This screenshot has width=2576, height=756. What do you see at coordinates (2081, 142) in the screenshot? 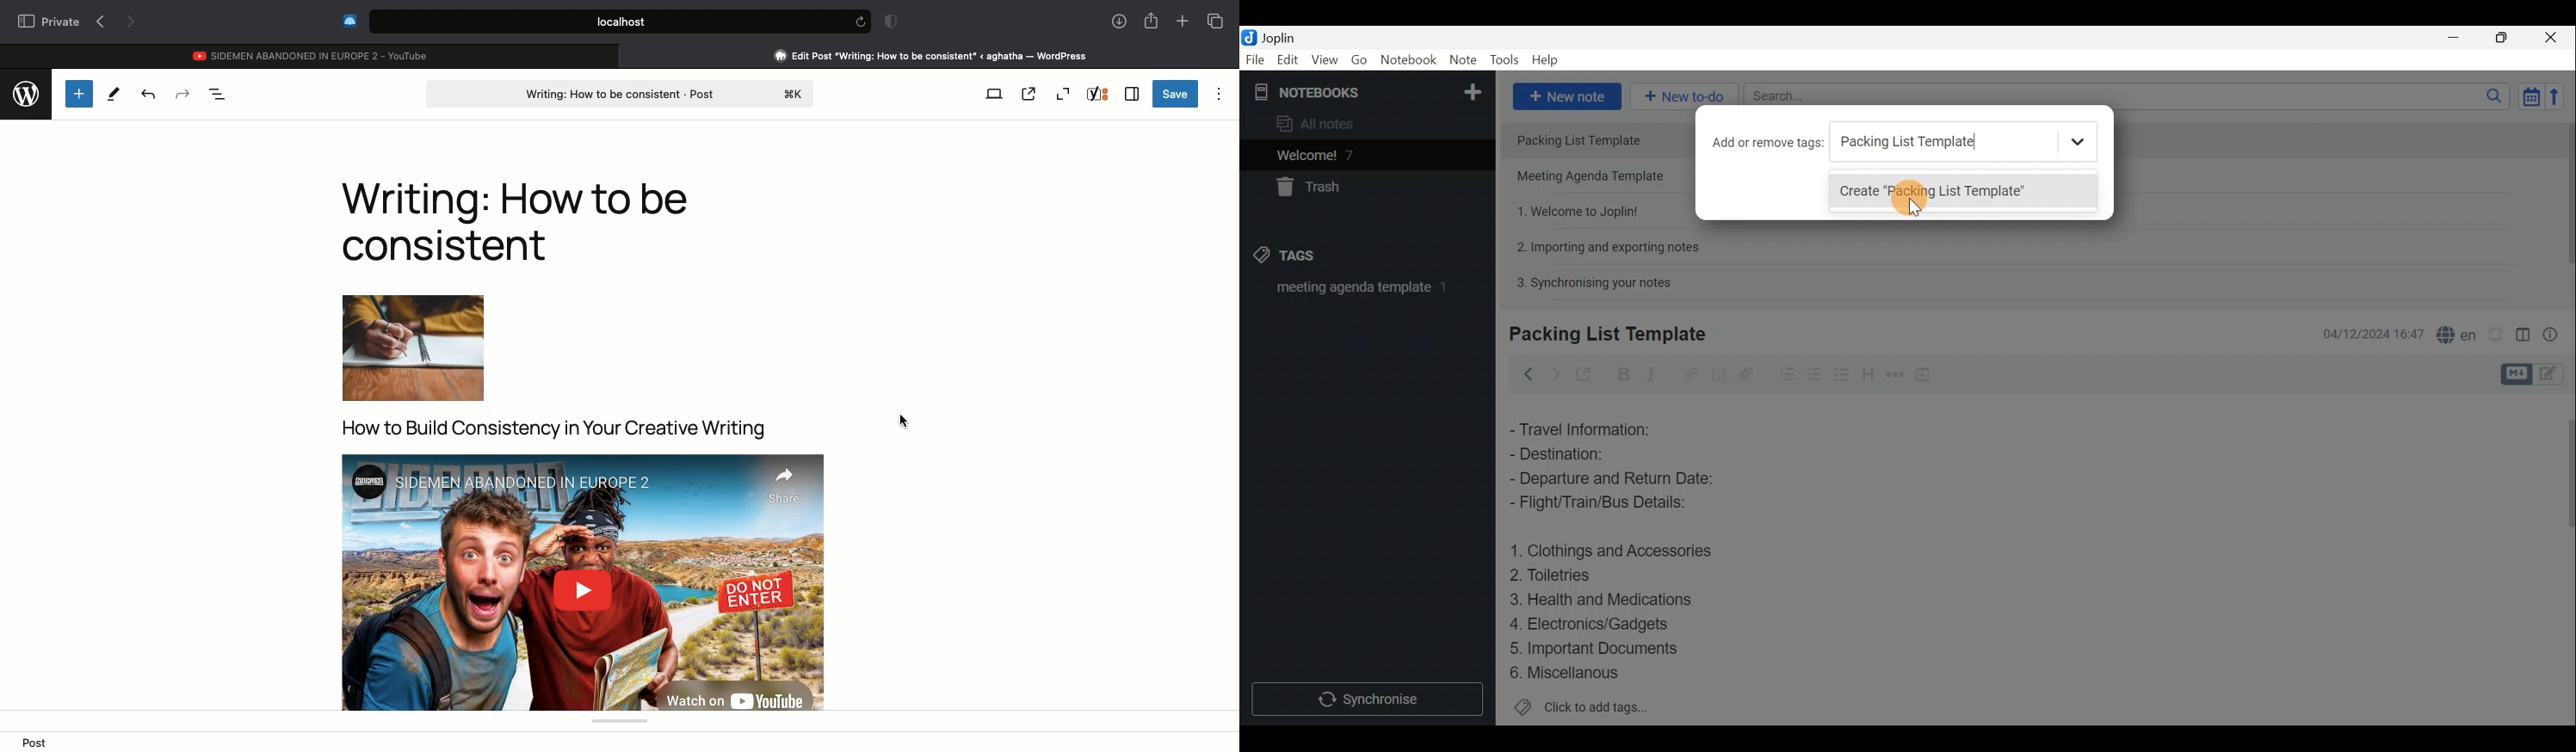
I see `dropdown` at bounding box center [2081, 142].